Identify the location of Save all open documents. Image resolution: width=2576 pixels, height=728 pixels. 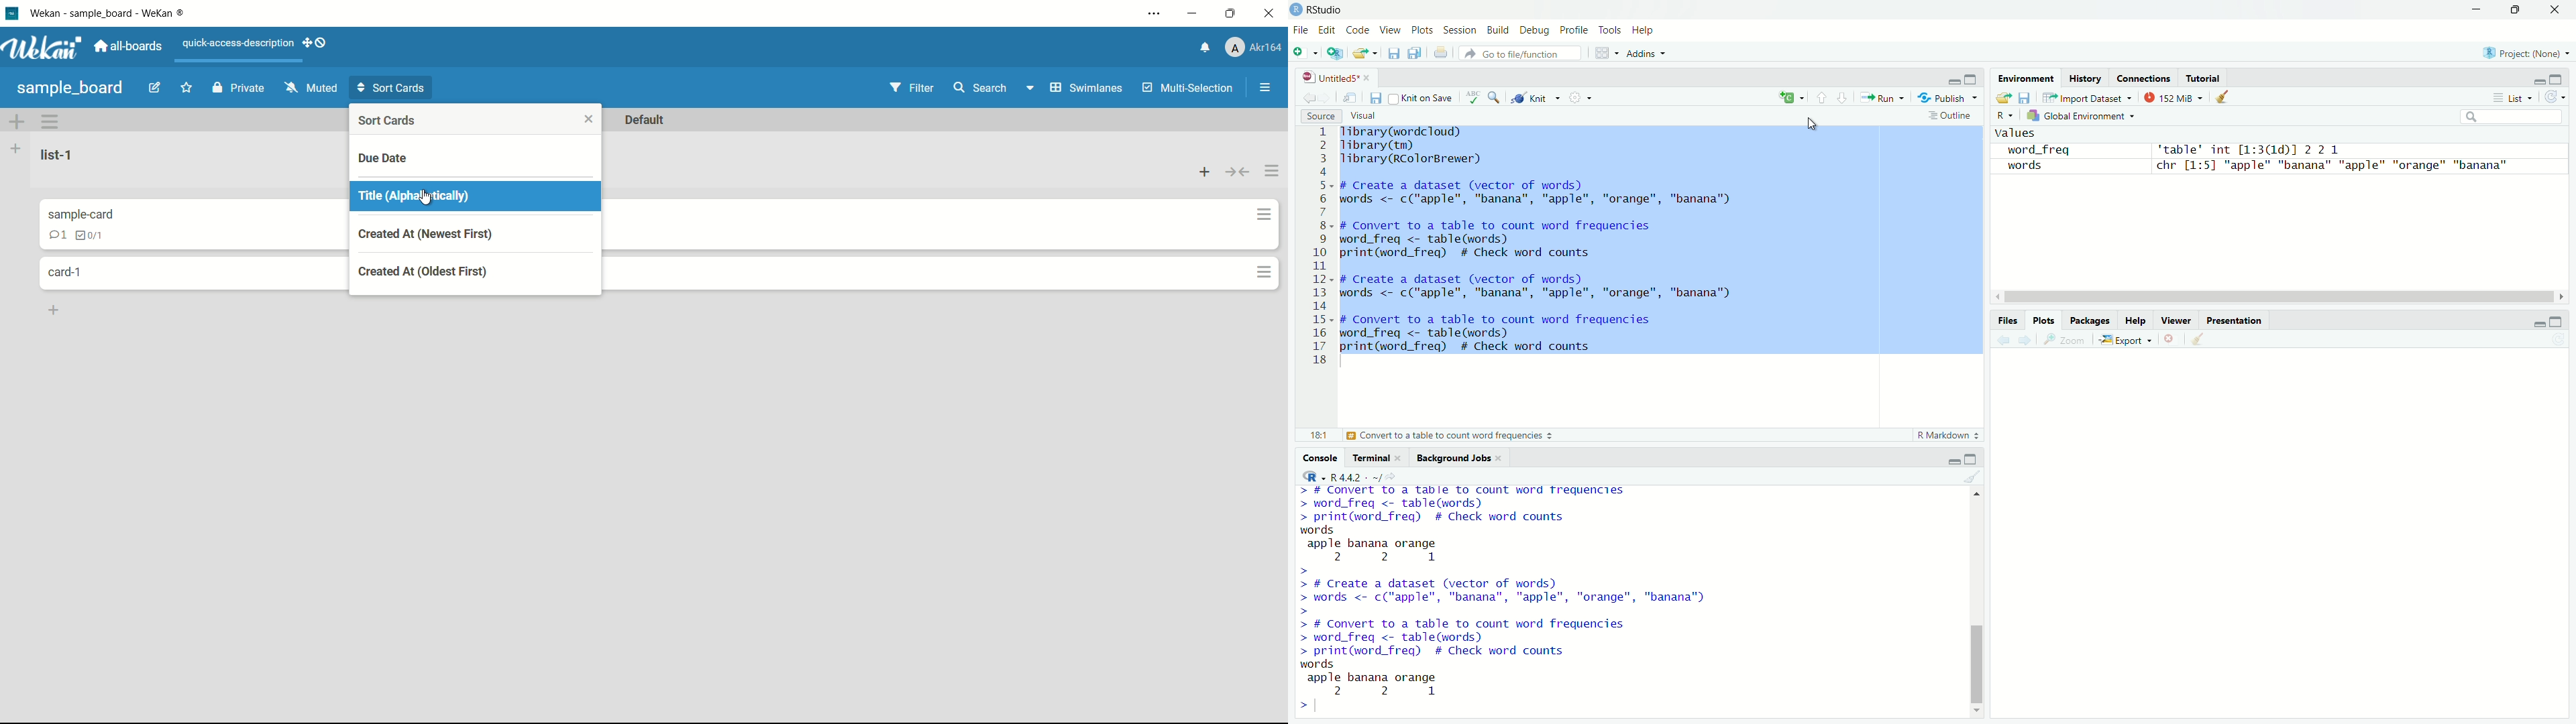
(1415, 54).